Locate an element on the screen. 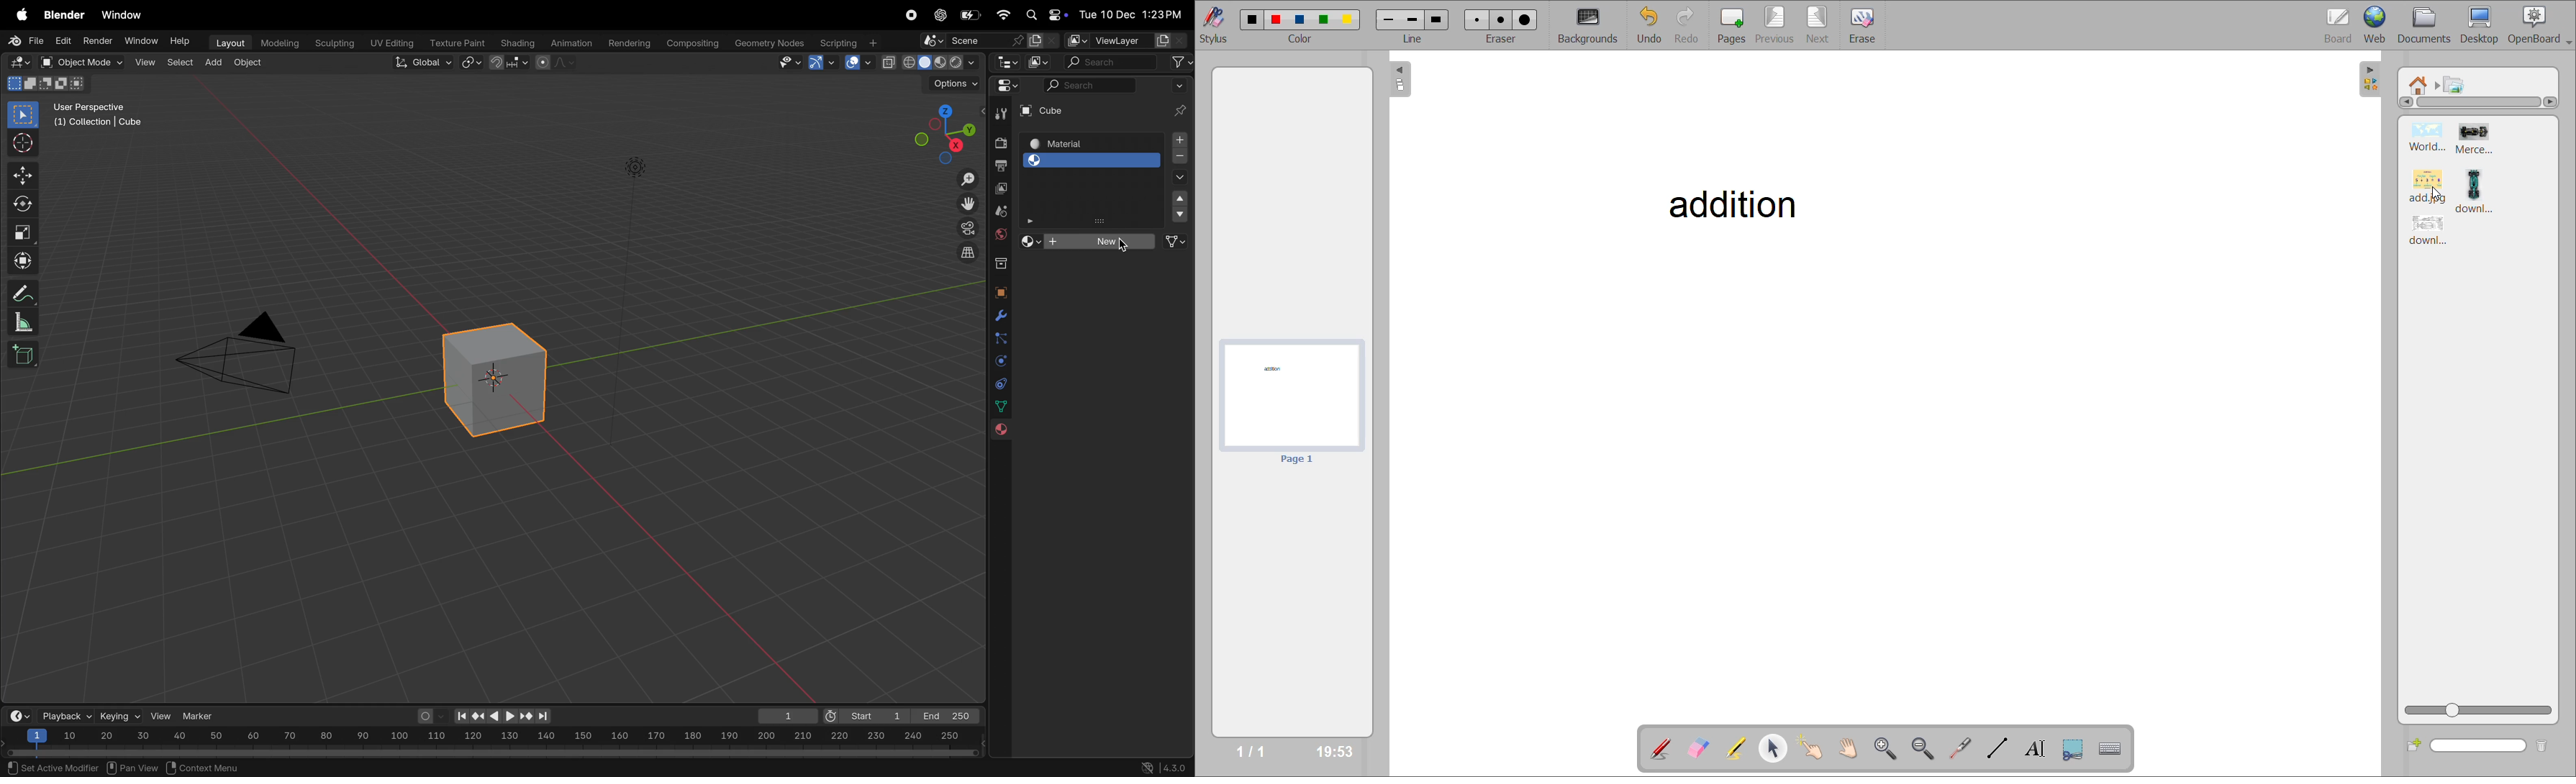 The image size is (2576, 784). add is located at coordinates (215, 60).